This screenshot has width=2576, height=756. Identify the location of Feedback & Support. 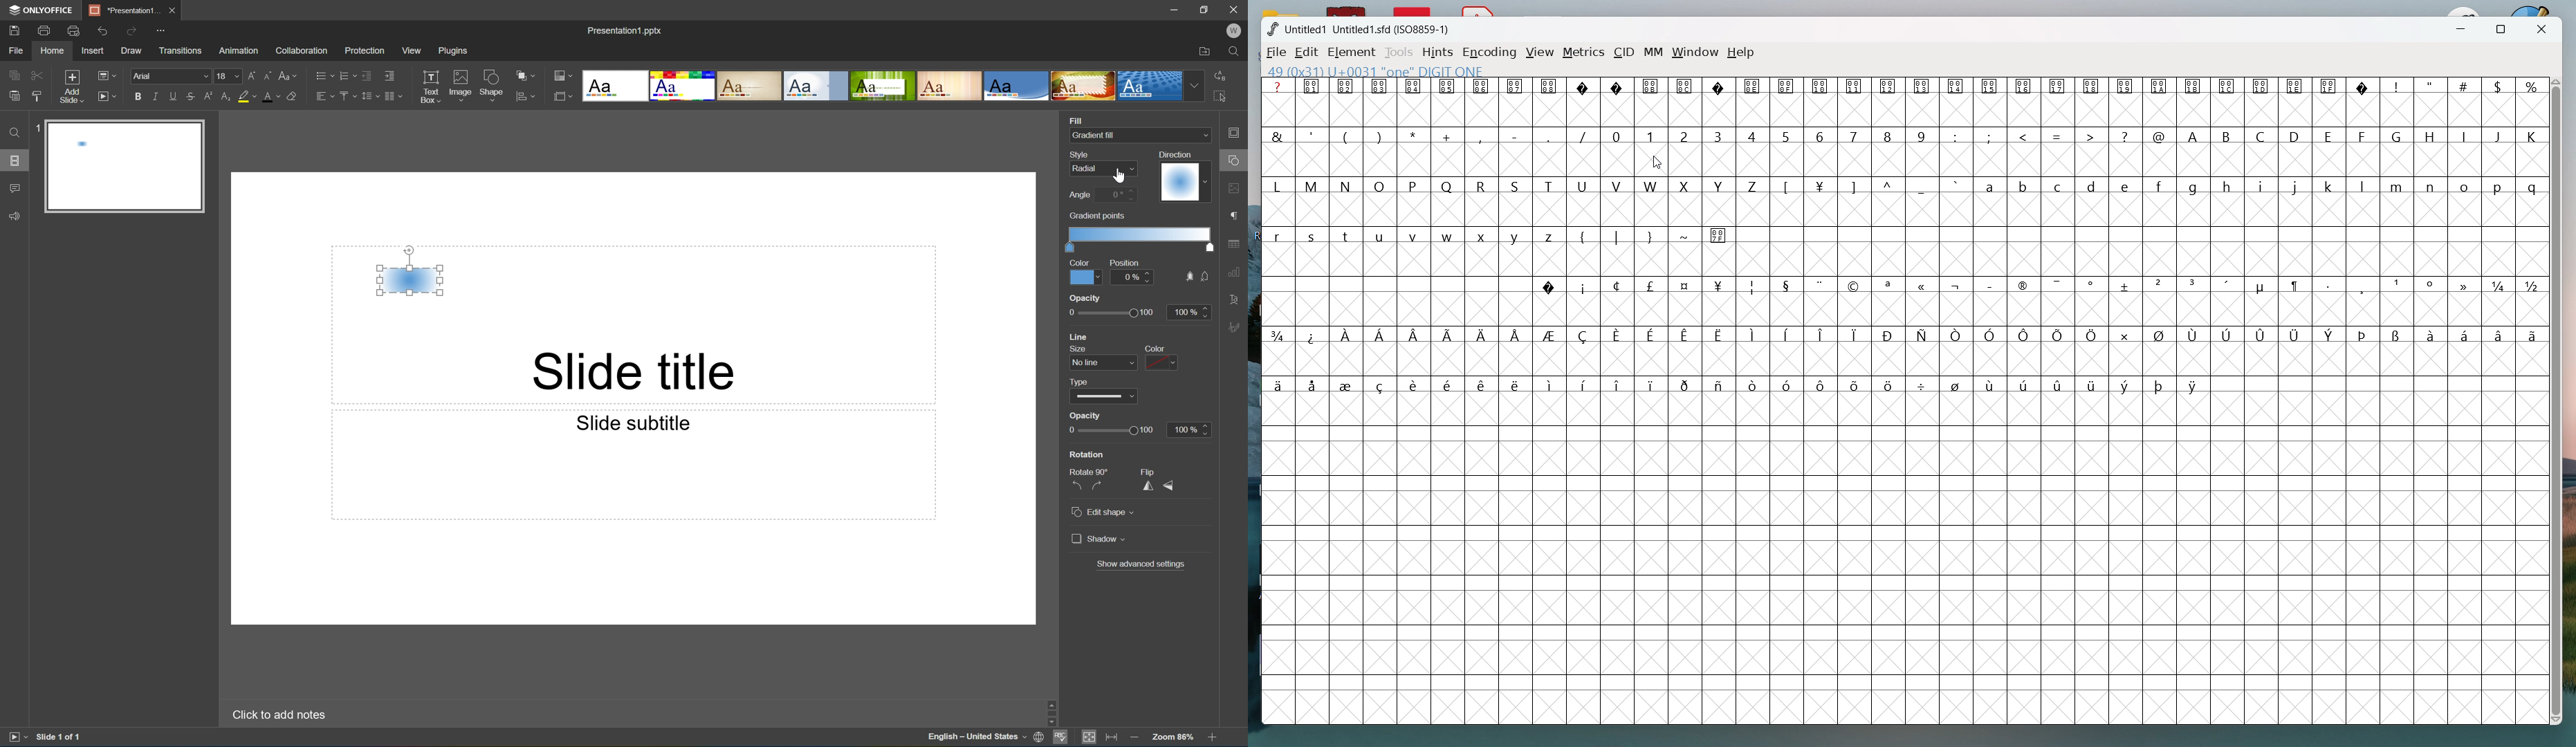
(16, 216).